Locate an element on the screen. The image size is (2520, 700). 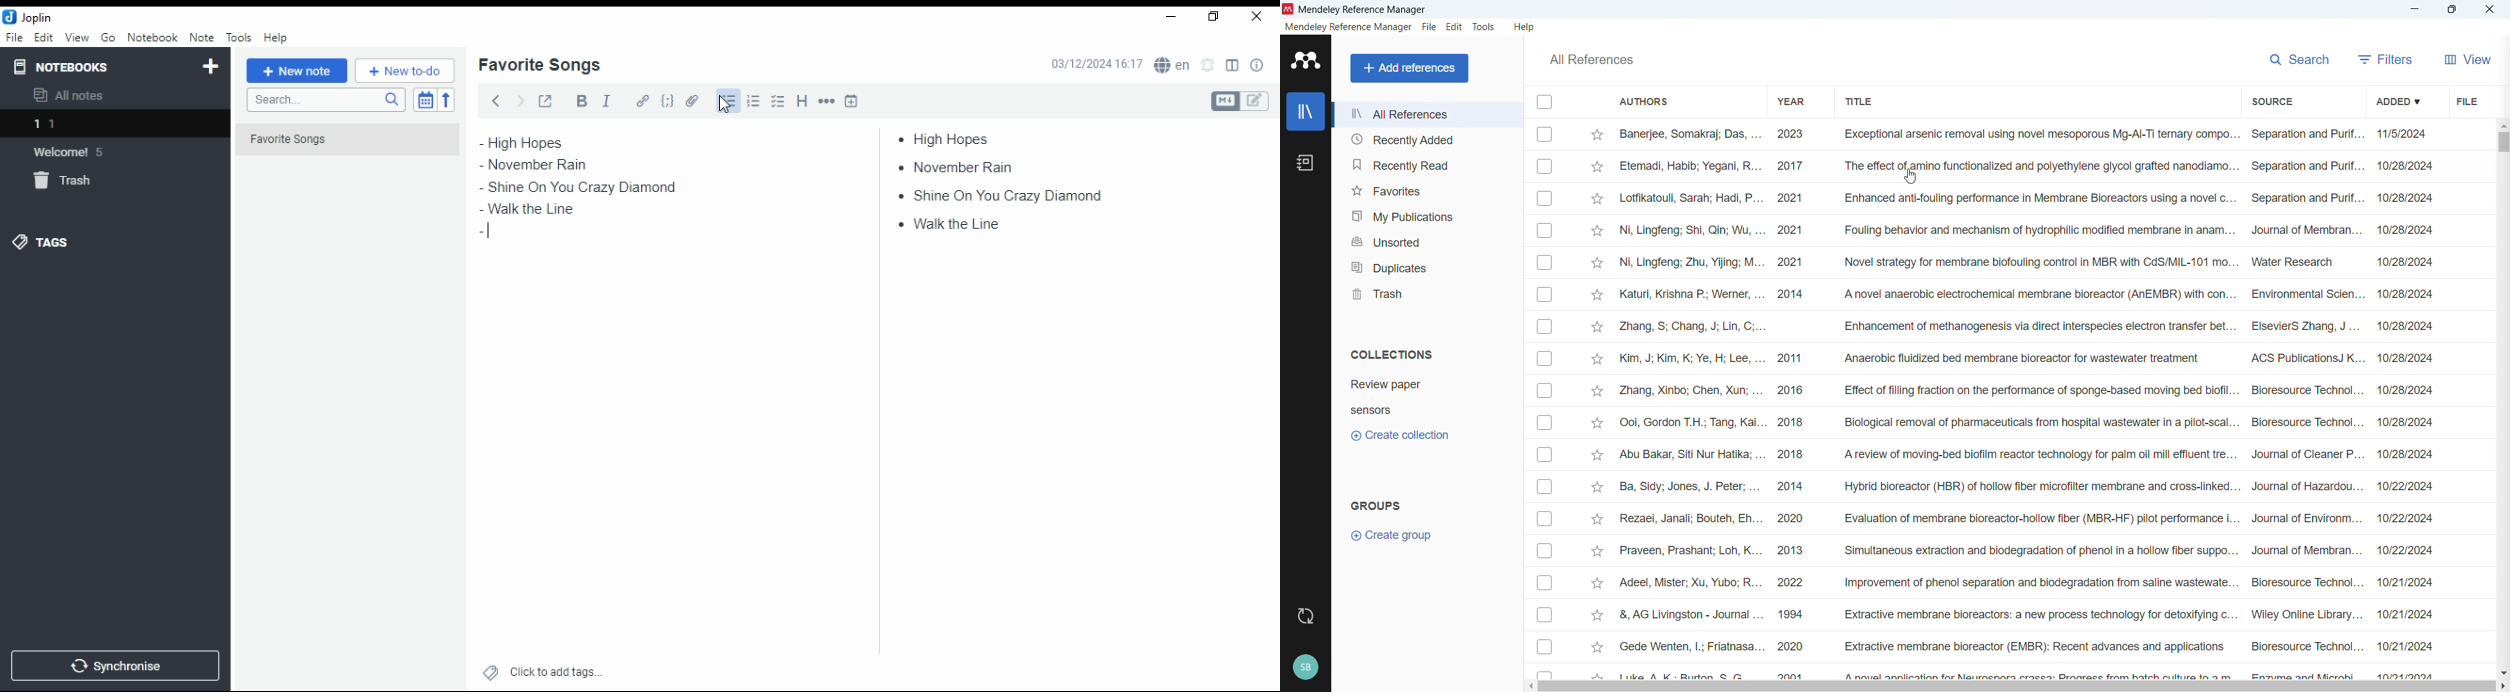
Create group  is located at coordinates (1391, 536).